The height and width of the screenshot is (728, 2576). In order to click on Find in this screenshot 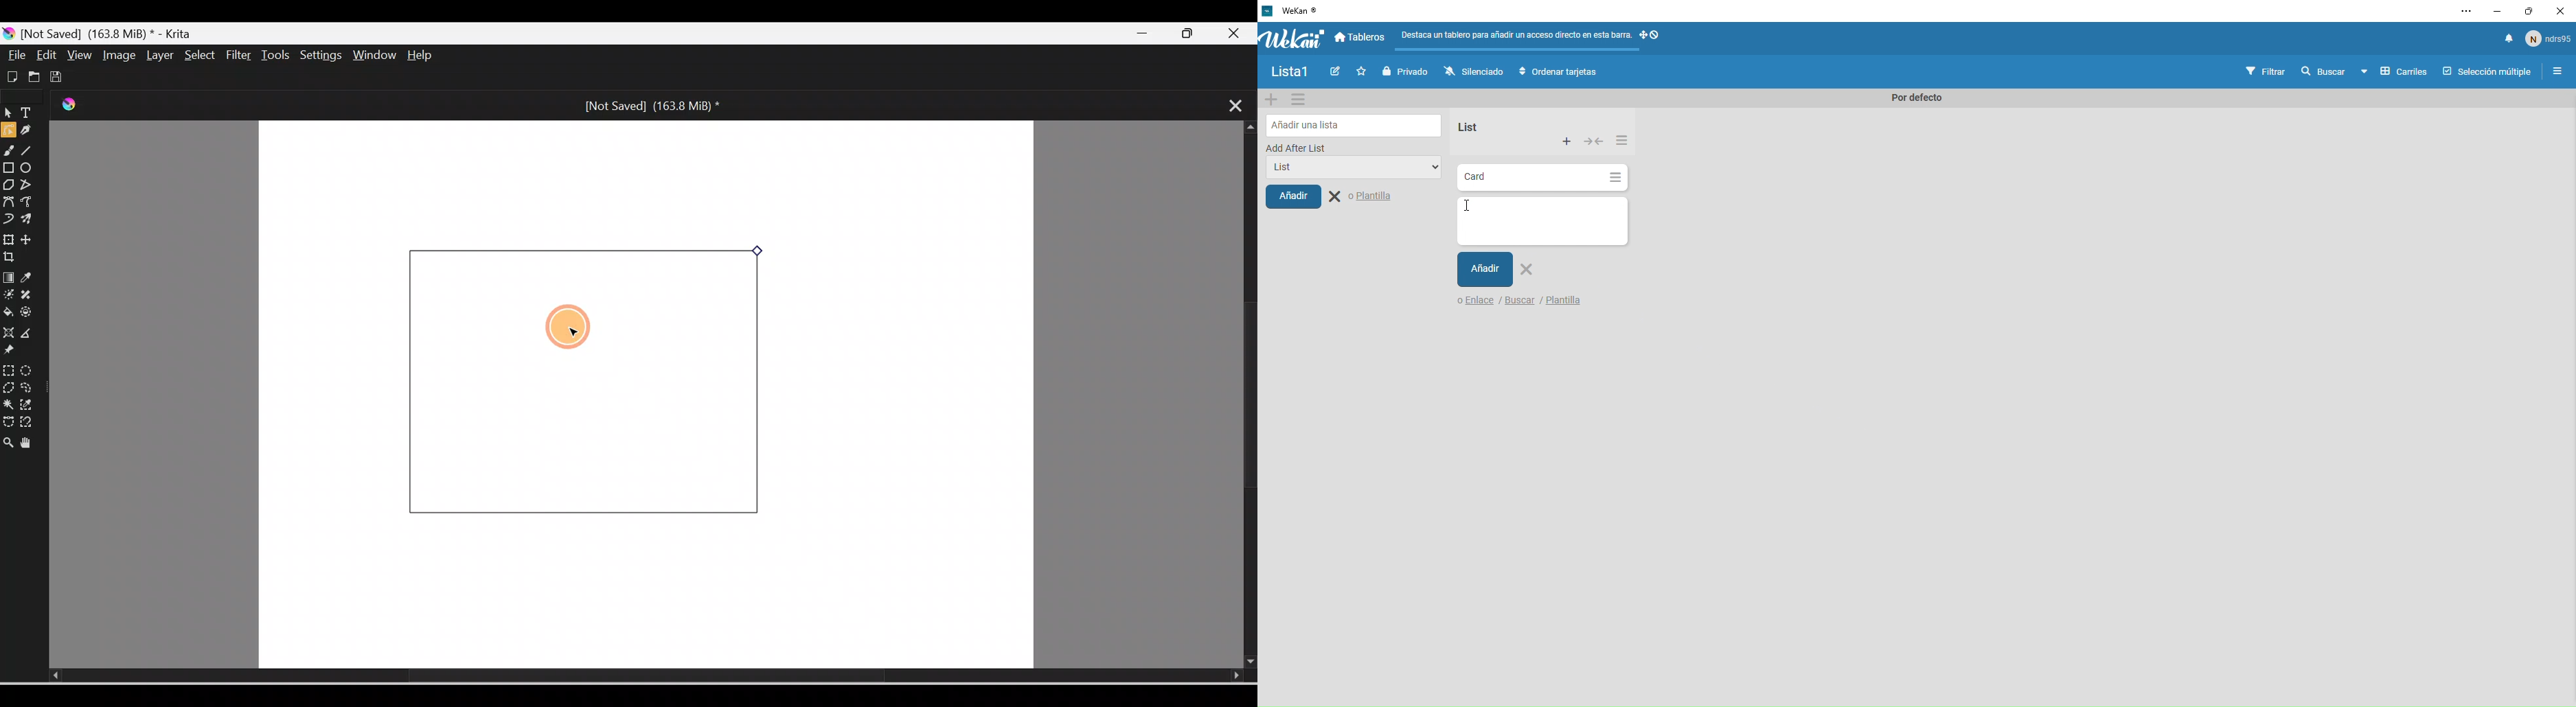, I will do `click(2322, 71)`.